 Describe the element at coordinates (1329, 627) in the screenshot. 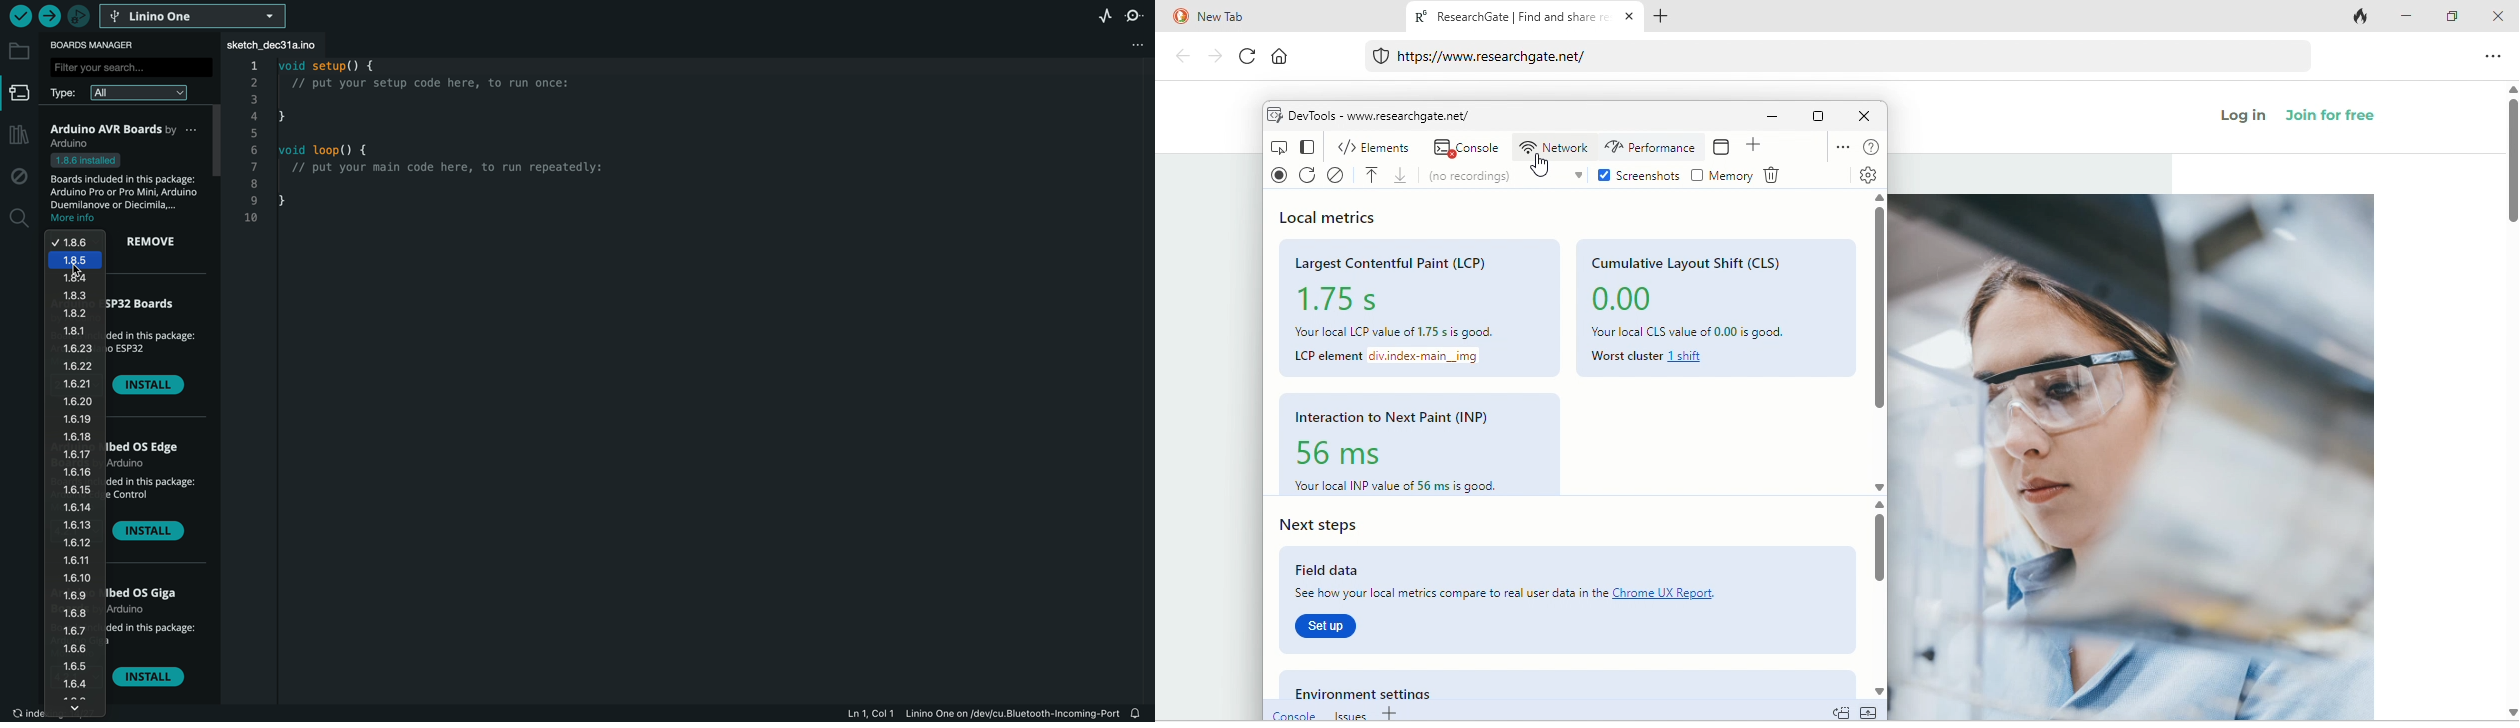

I see `set up` at that location.